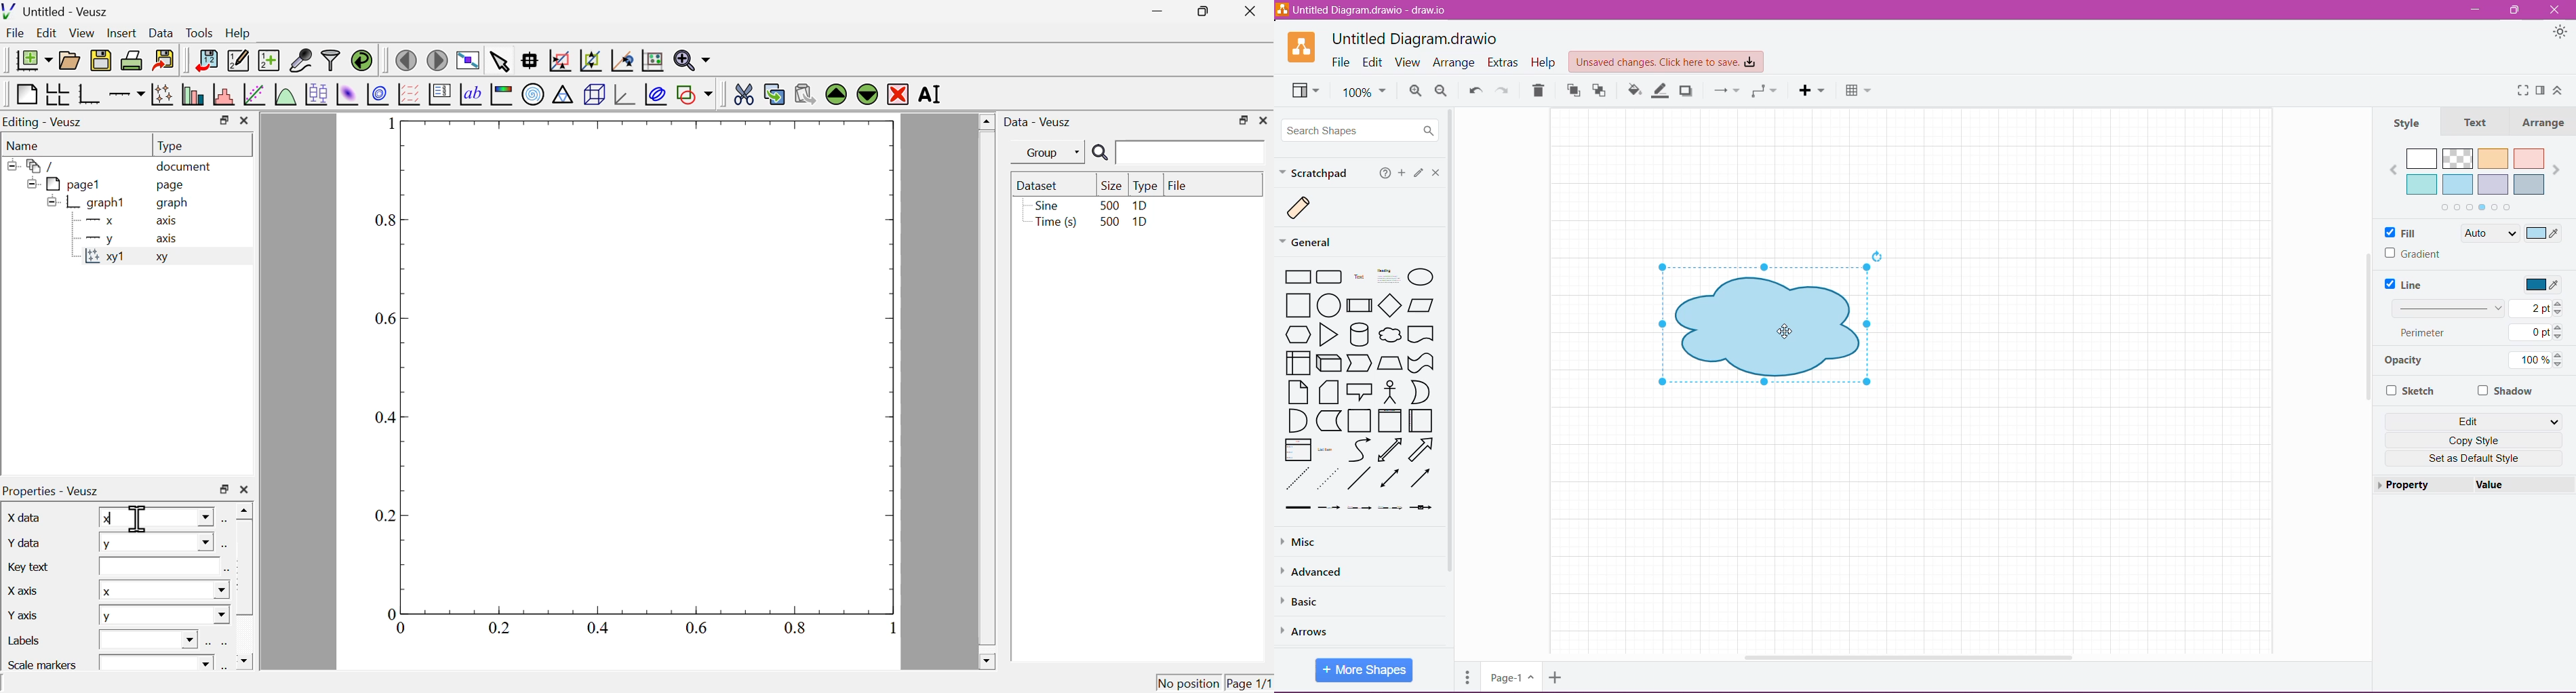  Describe the element at coordinates (2558, 92) in the screenshot. I see `Expand/Collapse` at that location.